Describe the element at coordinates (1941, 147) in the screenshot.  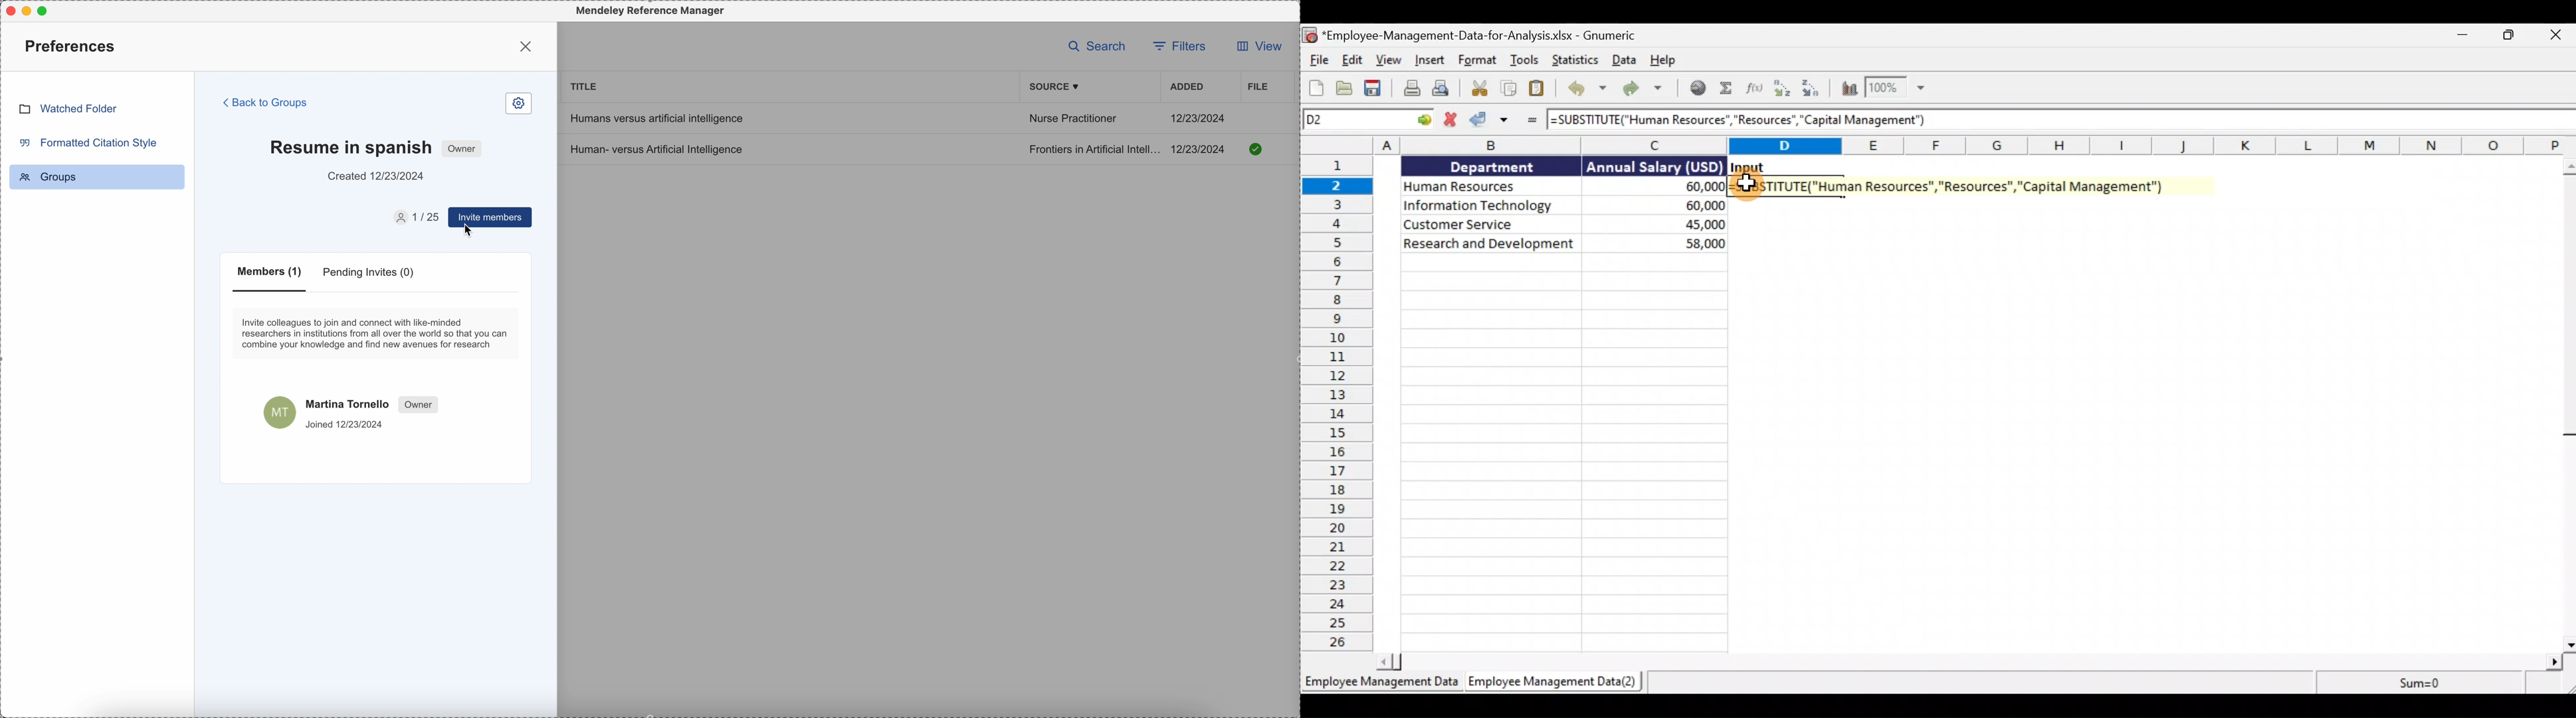
I see `Columns` at that location.